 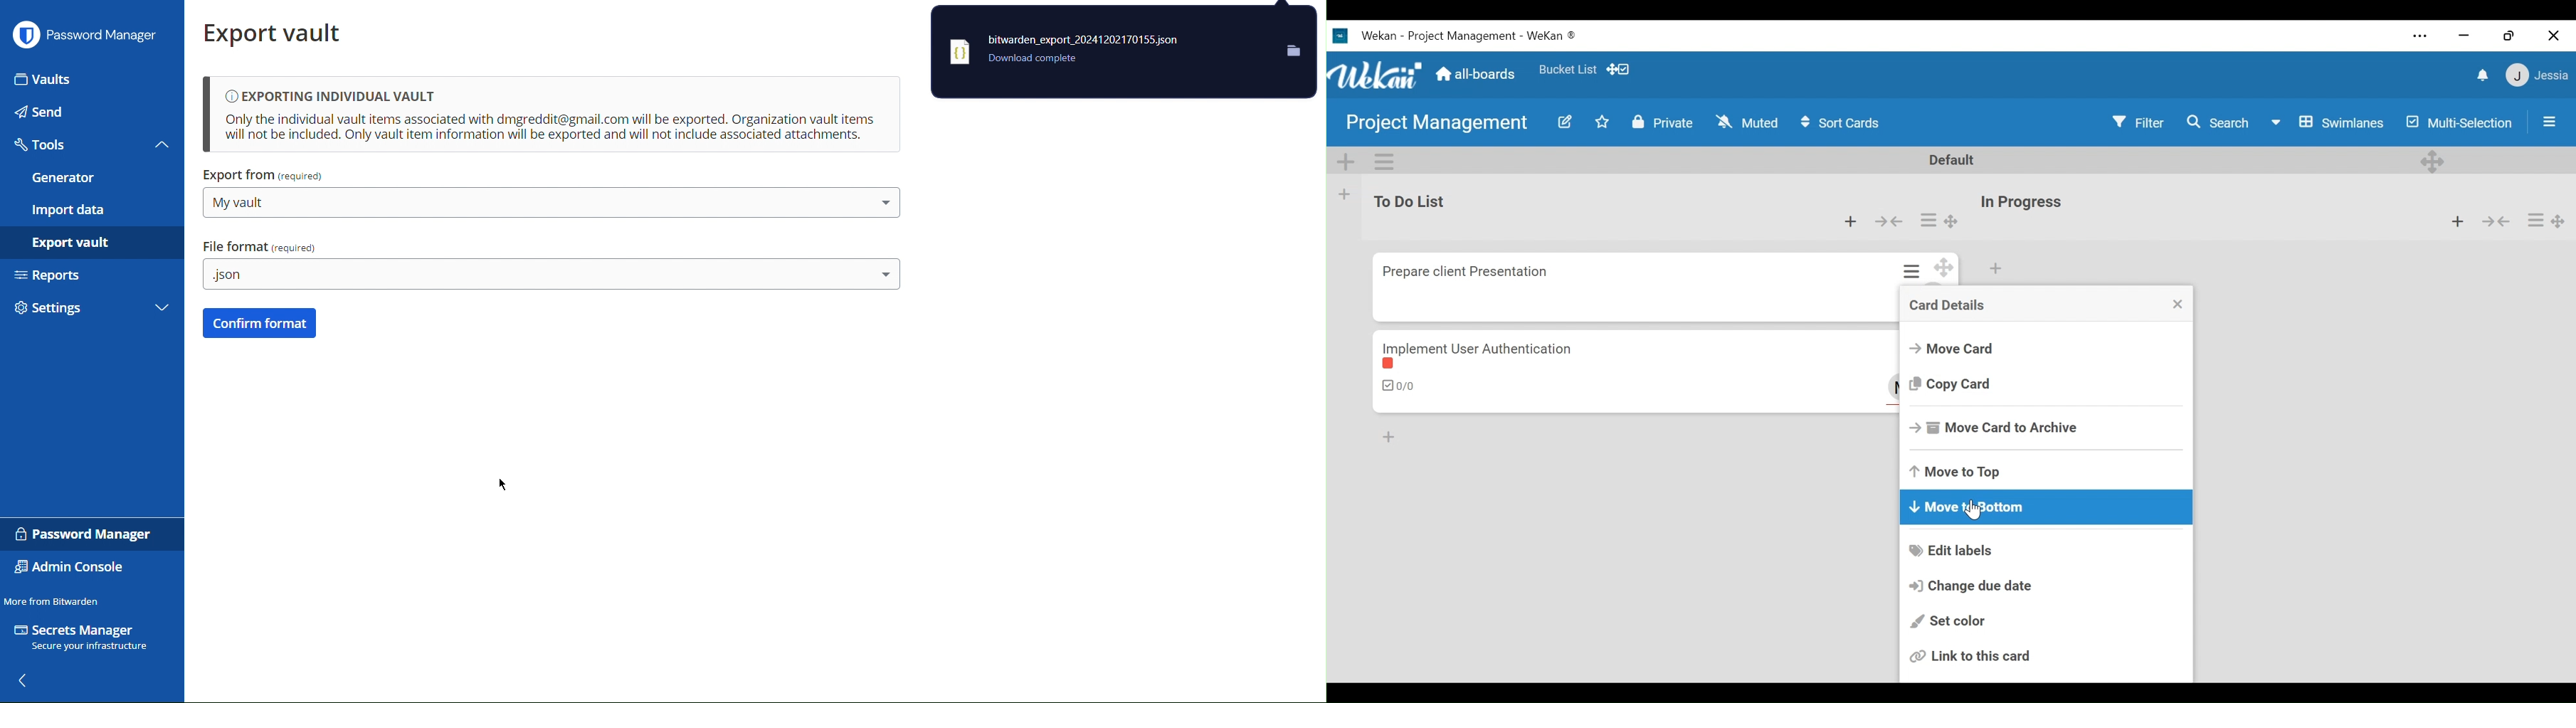 What do you see at coordinates (1603, 121) in the screenshot?
I see `Toggle favorites` at bounding box center [1603, 121].